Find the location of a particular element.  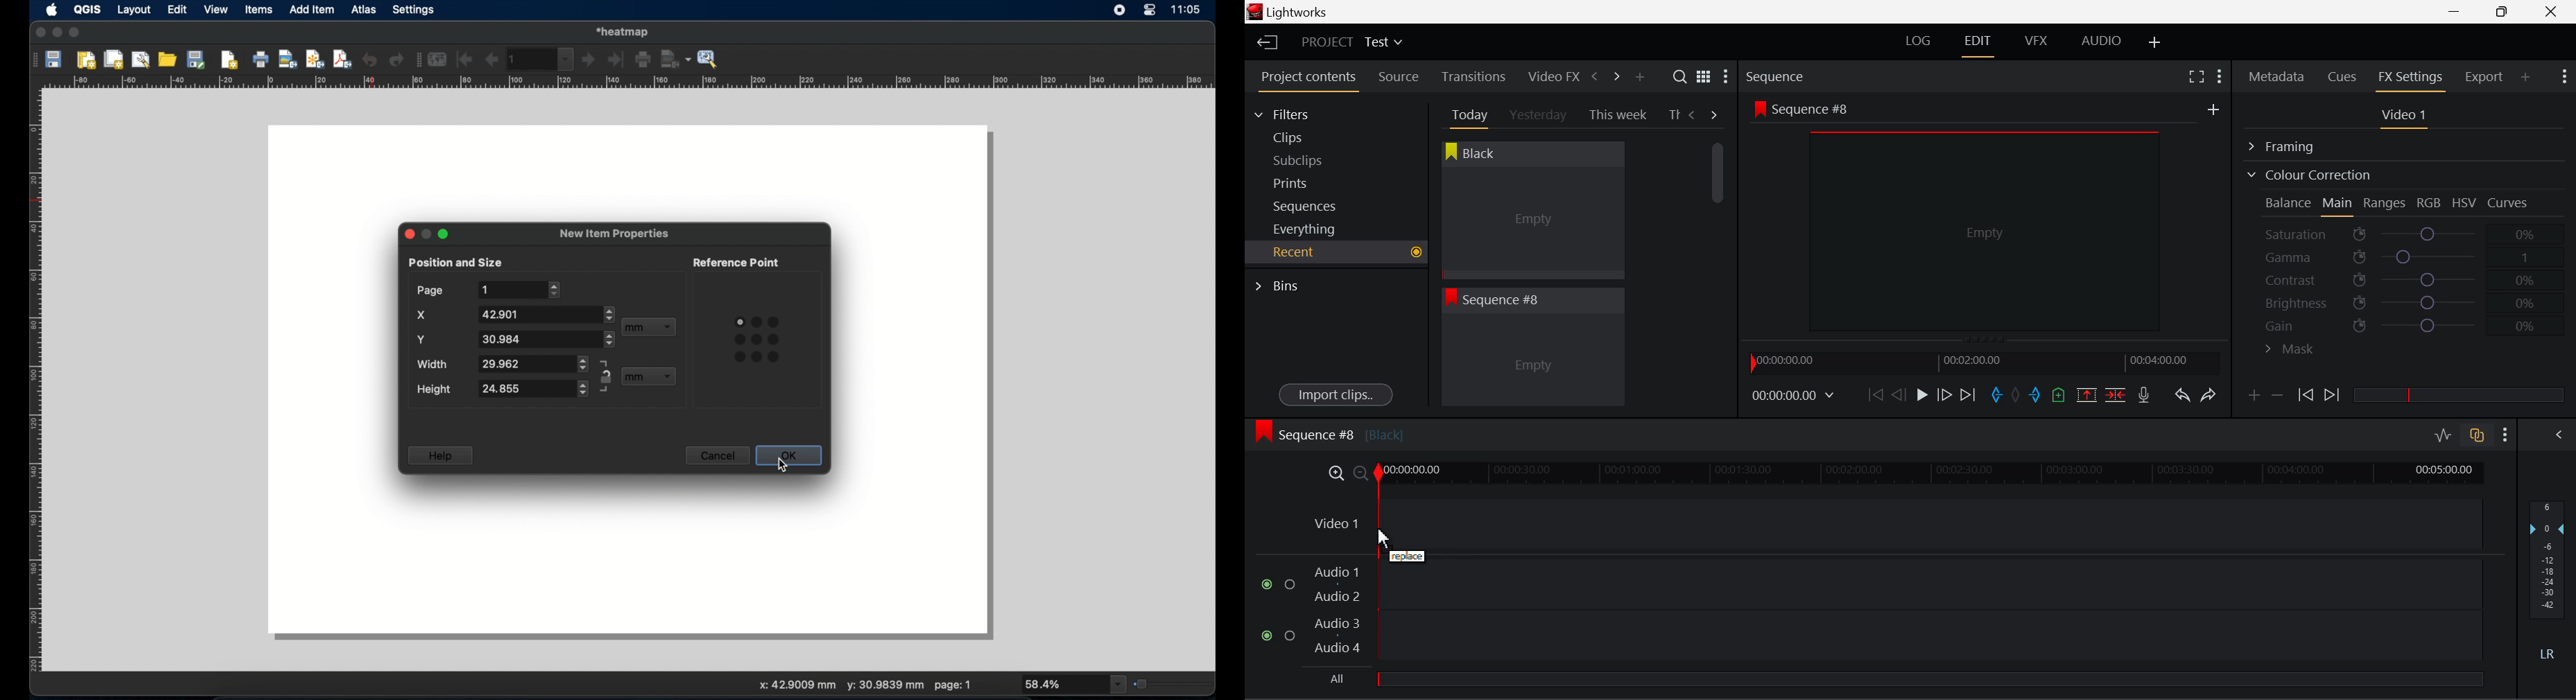

Add Panel is located at coordinates (1639, 78).